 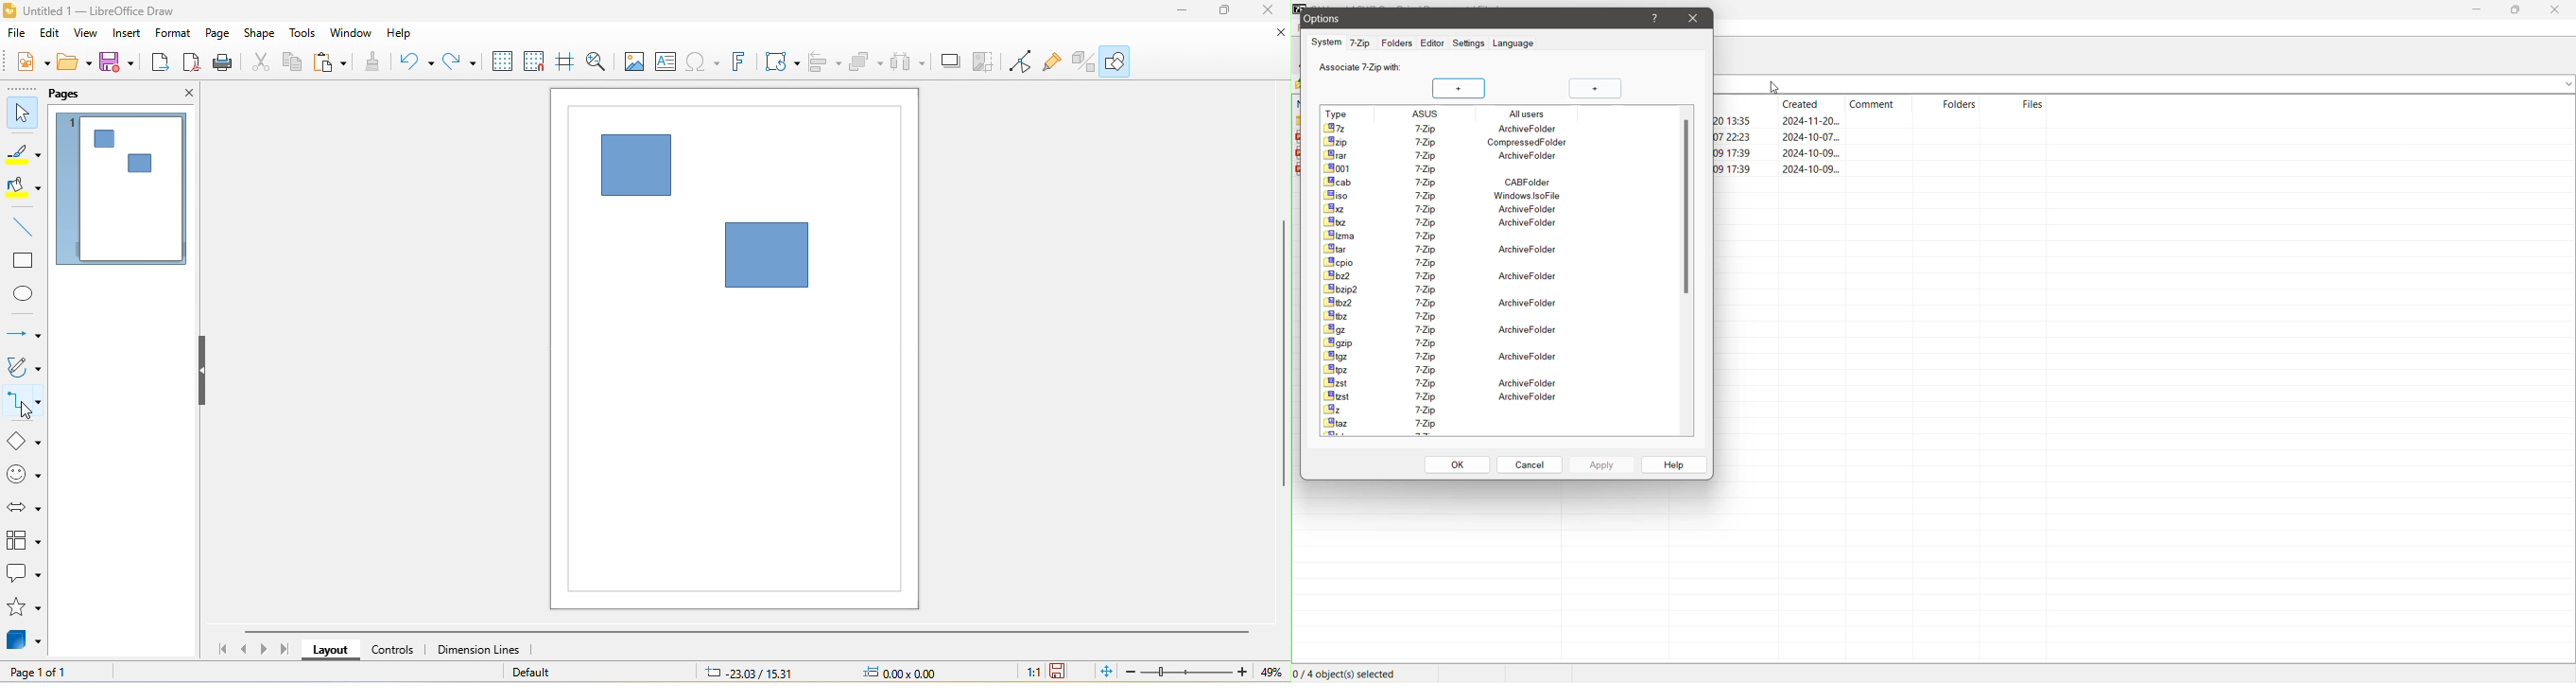 What do you see at coordinates (25, 367) in the screenshot?
I see `curves and polygon` at bounding box center [25, 367].